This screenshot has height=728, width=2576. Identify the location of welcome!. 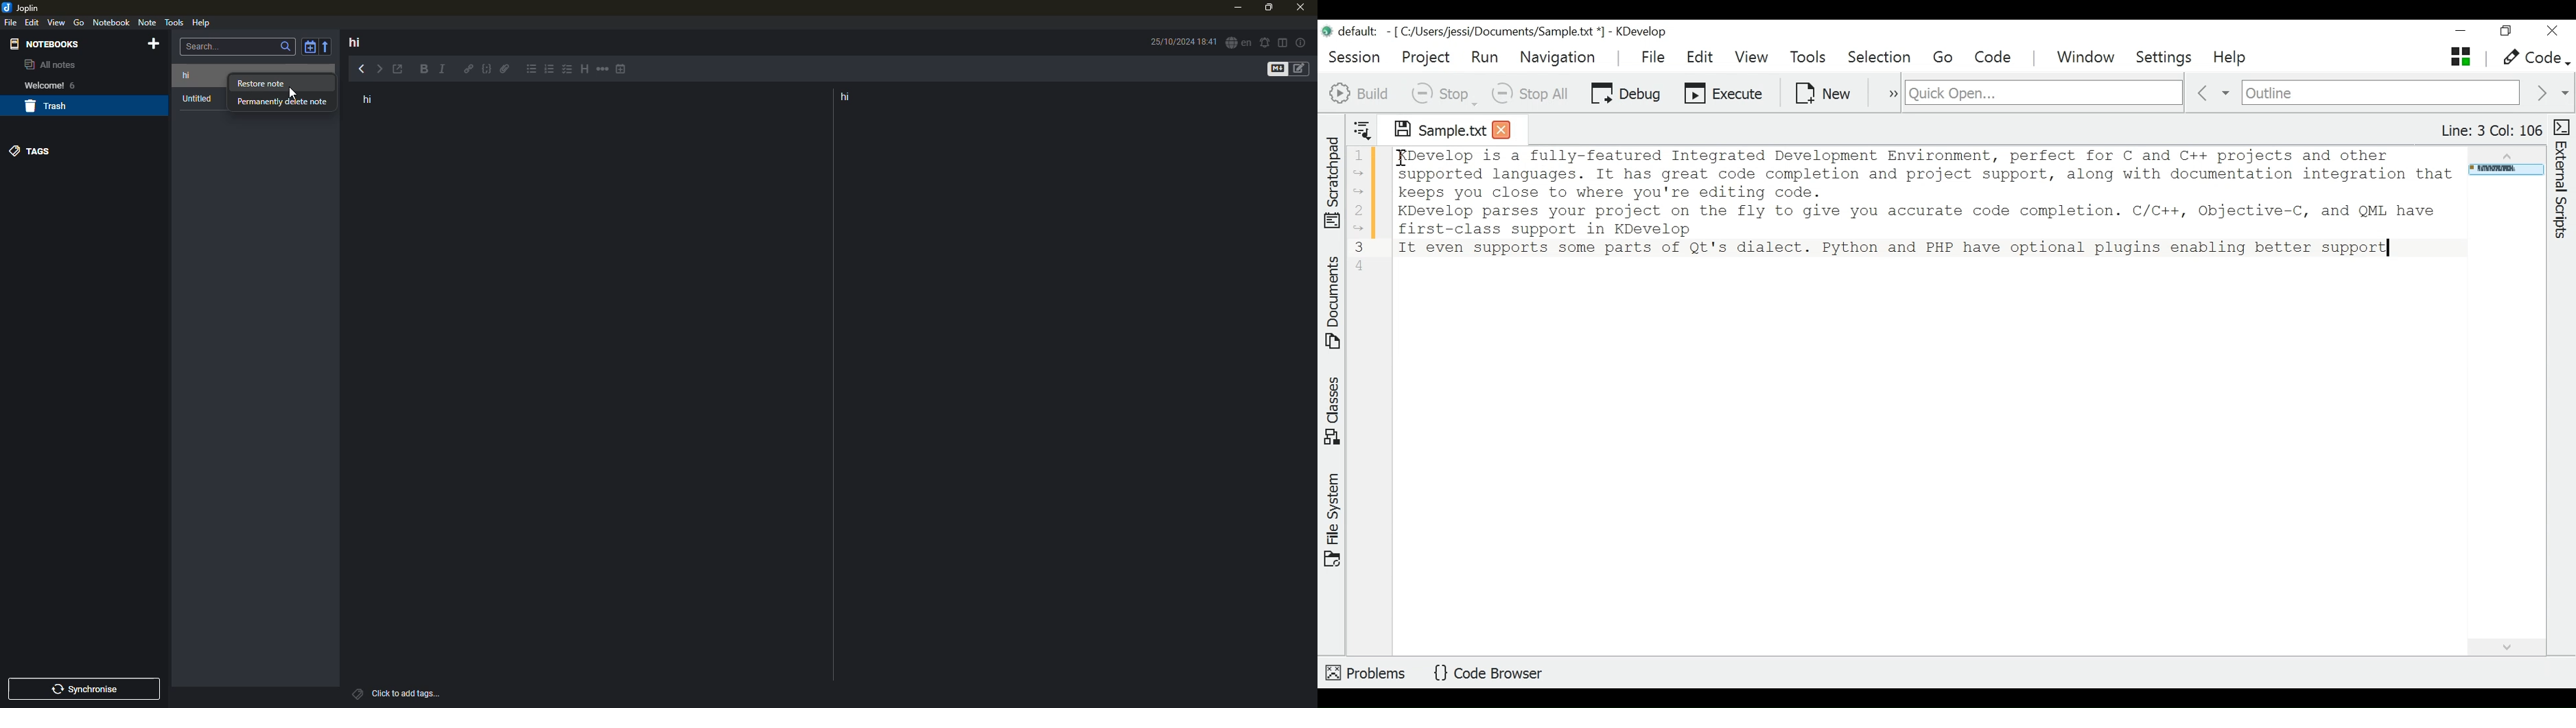
(40, 85).